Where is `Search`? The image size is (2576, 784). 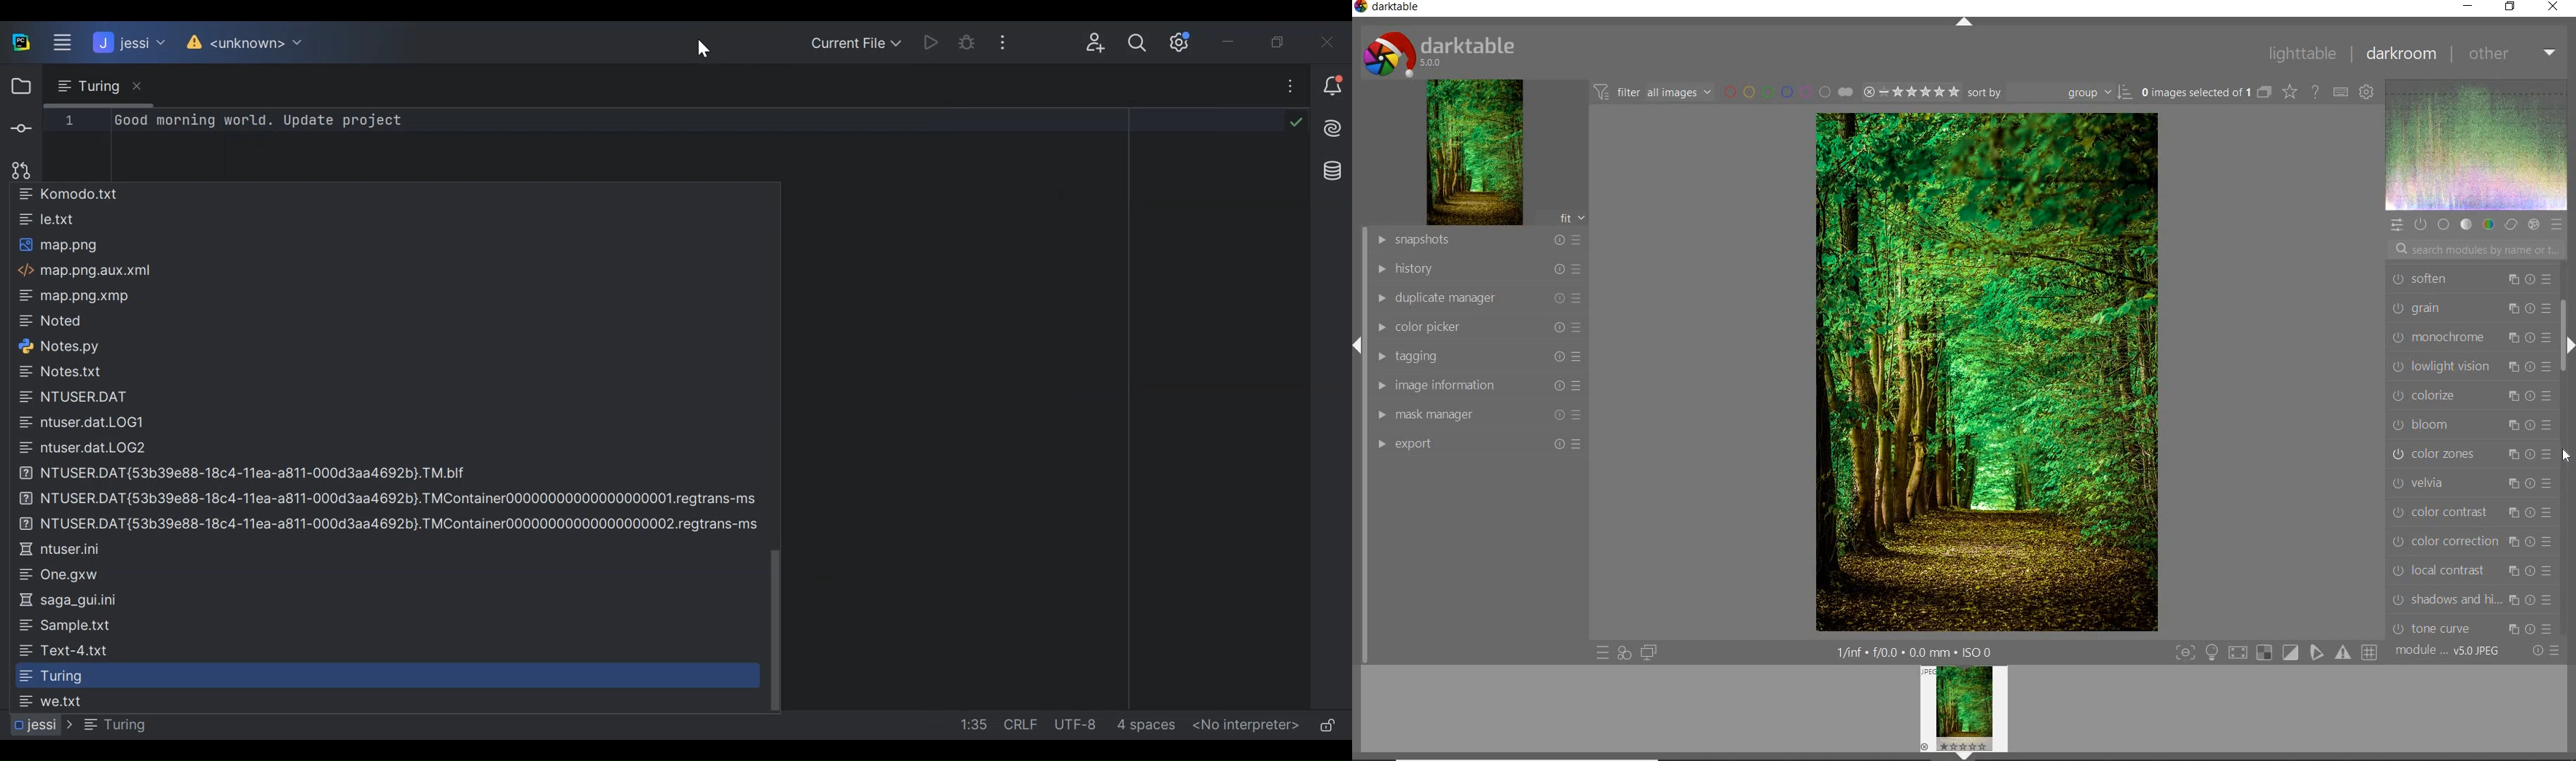 Search is located at coordinates (1137, 46).